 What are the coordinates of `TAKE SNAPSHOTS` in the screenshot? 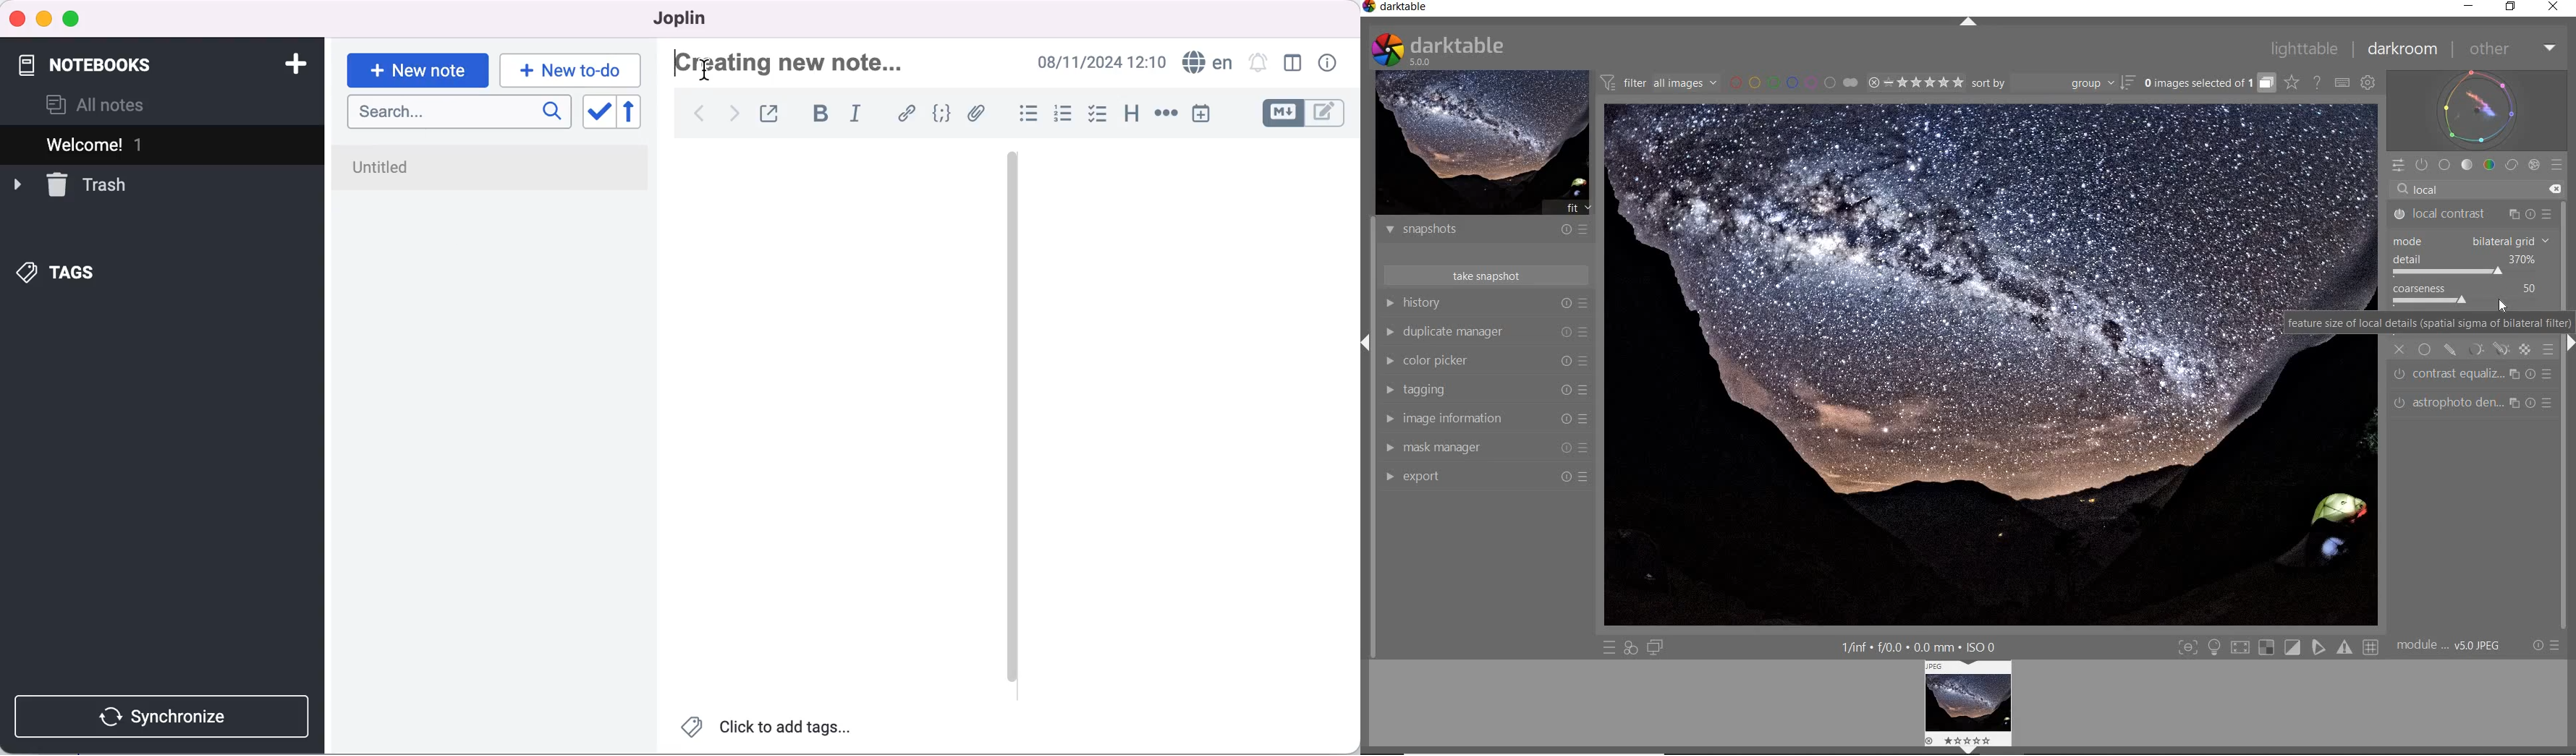 It's located at (1487, 276).